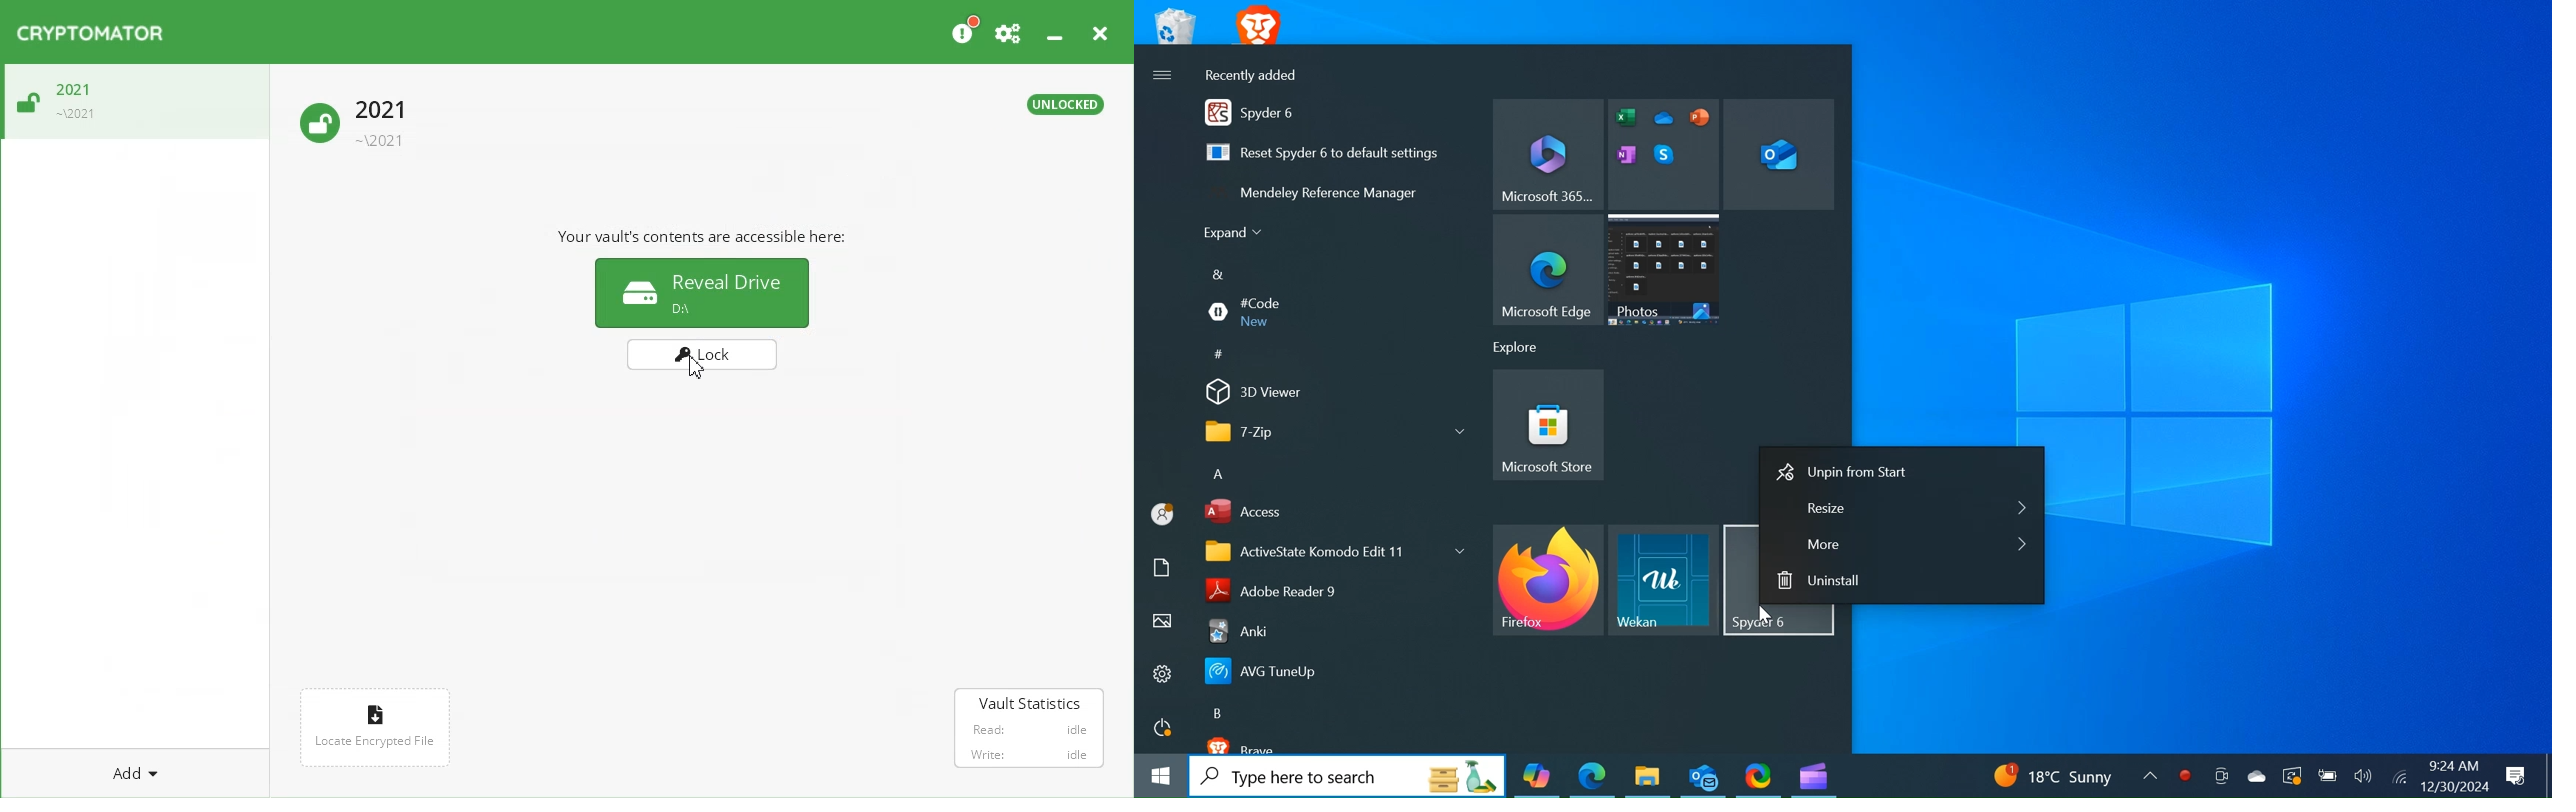 This screenshot has width=2576, height=812. I want to click on Anki, so click(1328, 631).